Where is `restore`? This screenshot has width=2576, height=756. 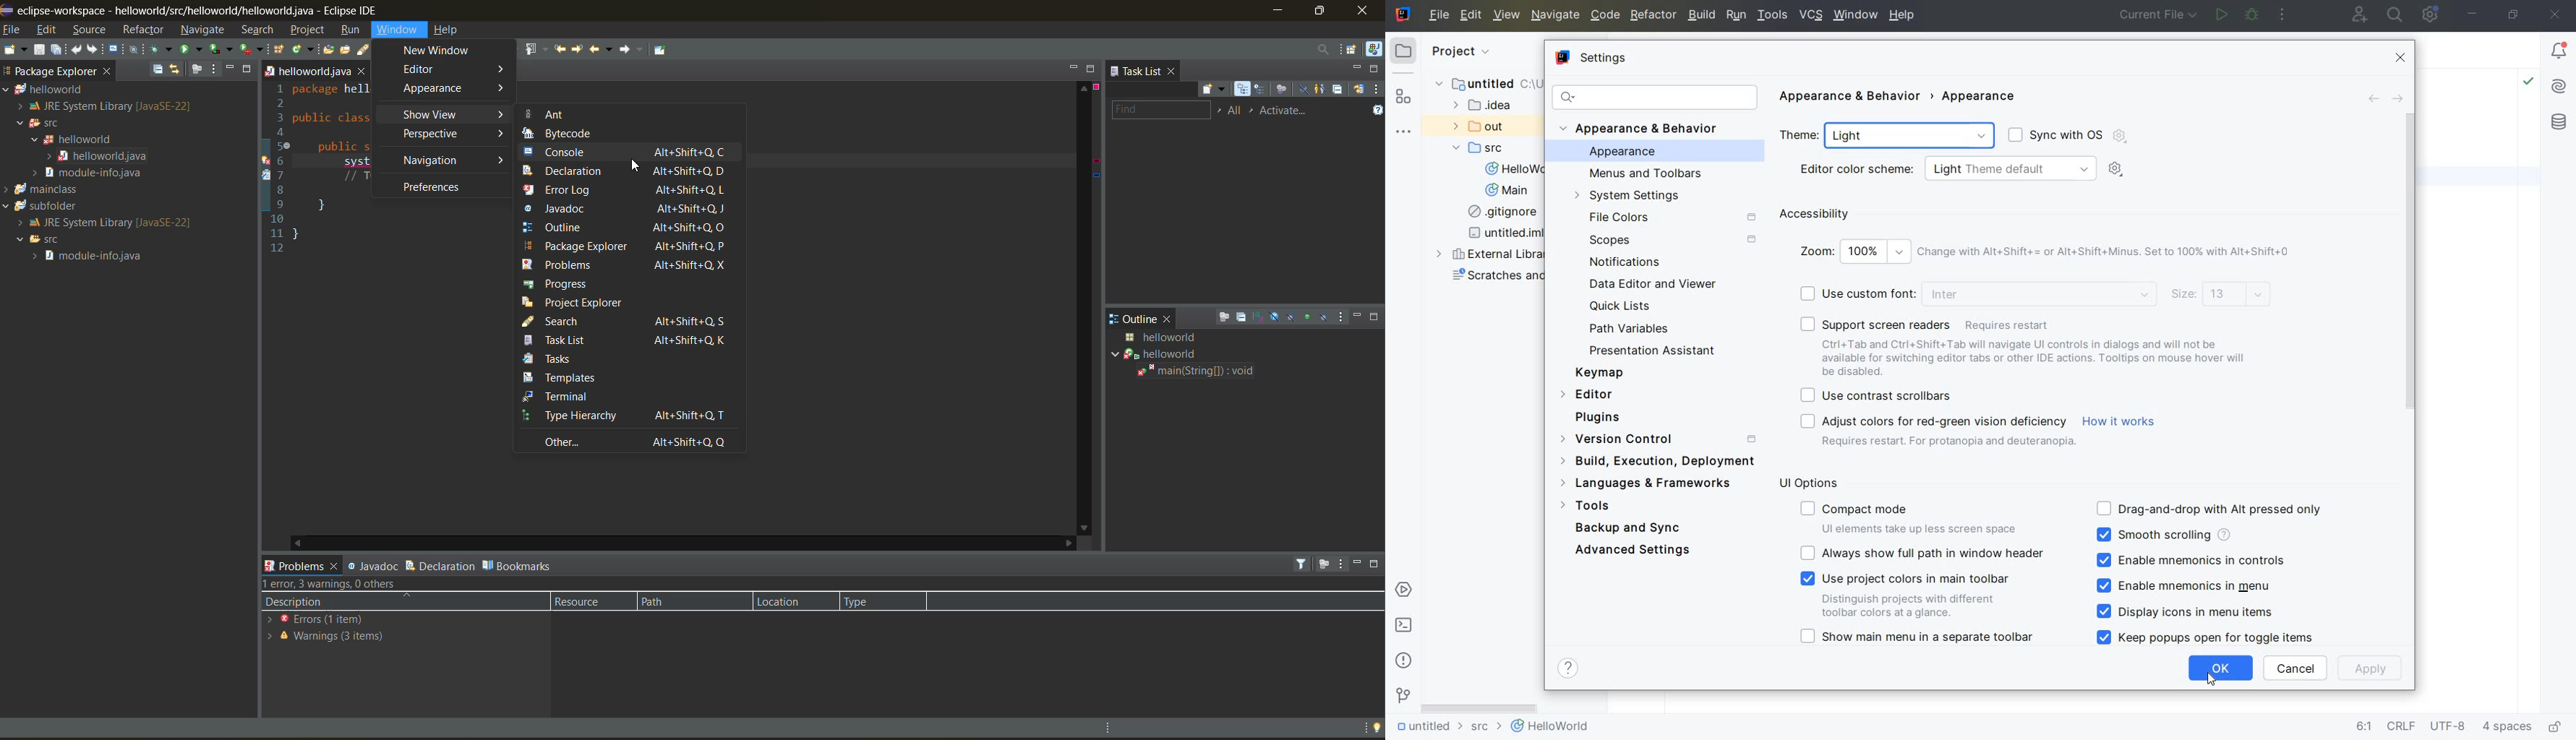
restore is located at coordinates (2515, 16).